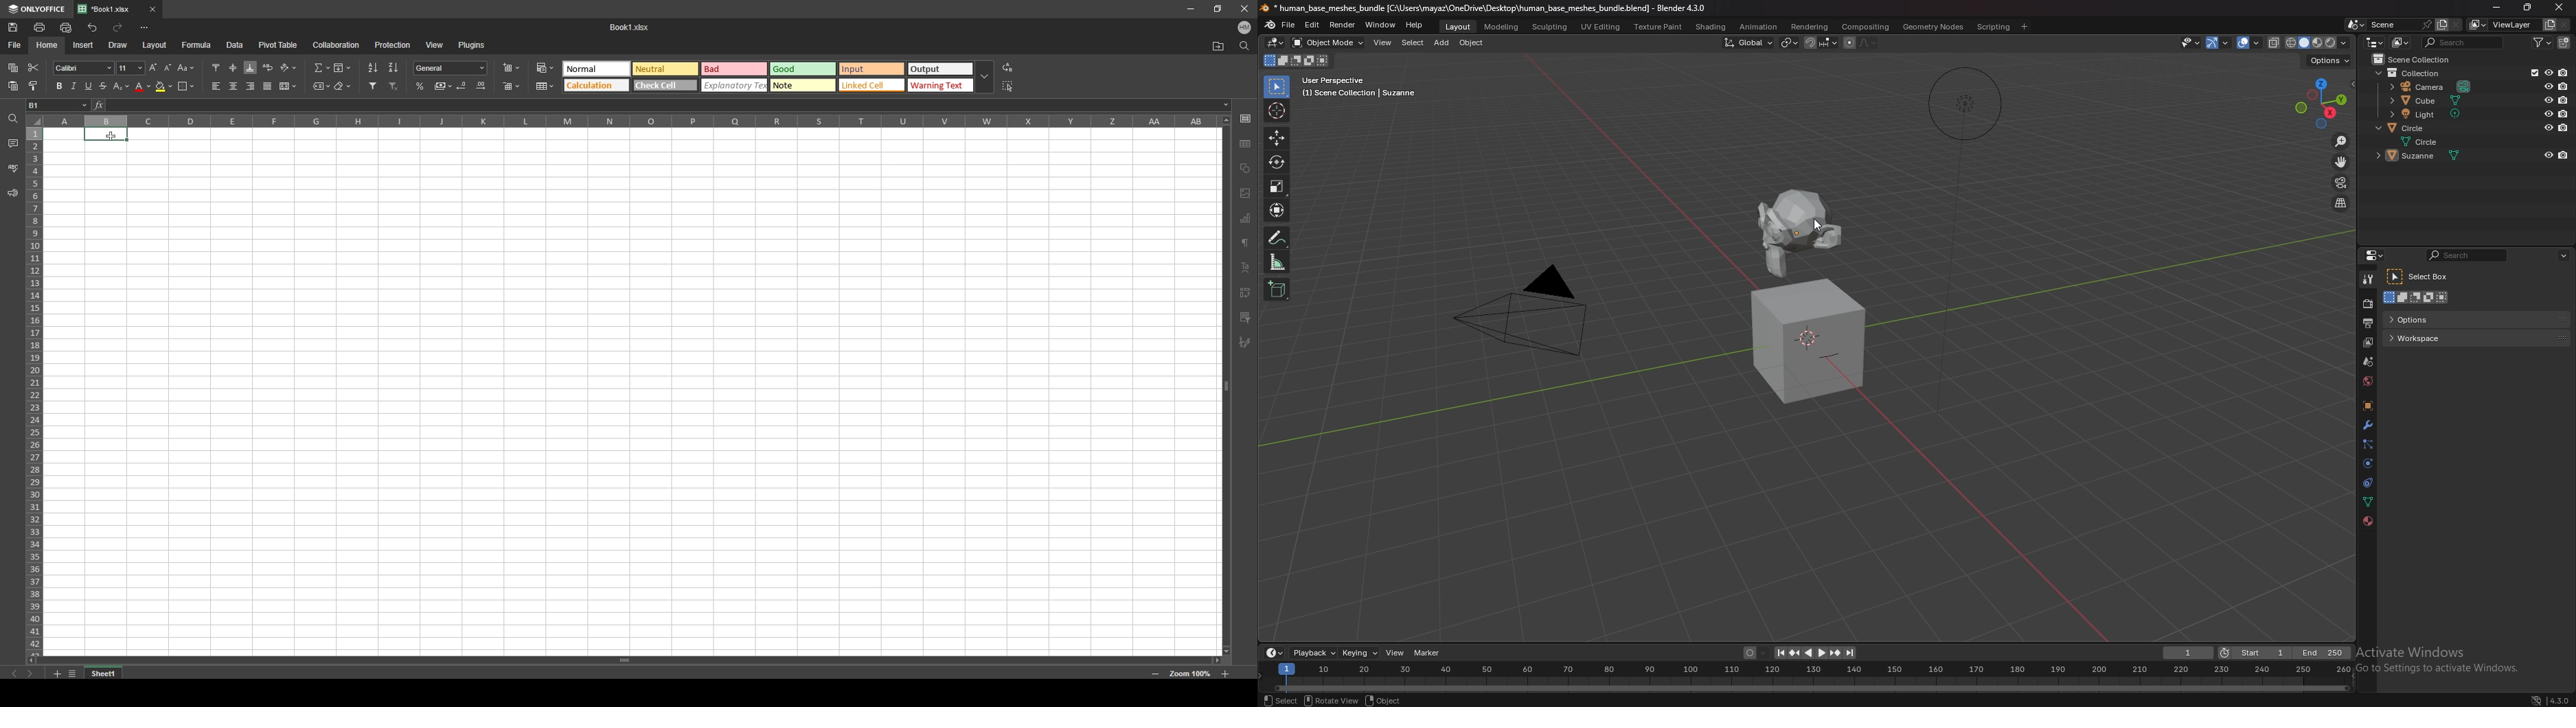 The image size is (2576, 728). Describe the element at coordinates (72, 674) in the screenshot. I see `sheet list` at that location.